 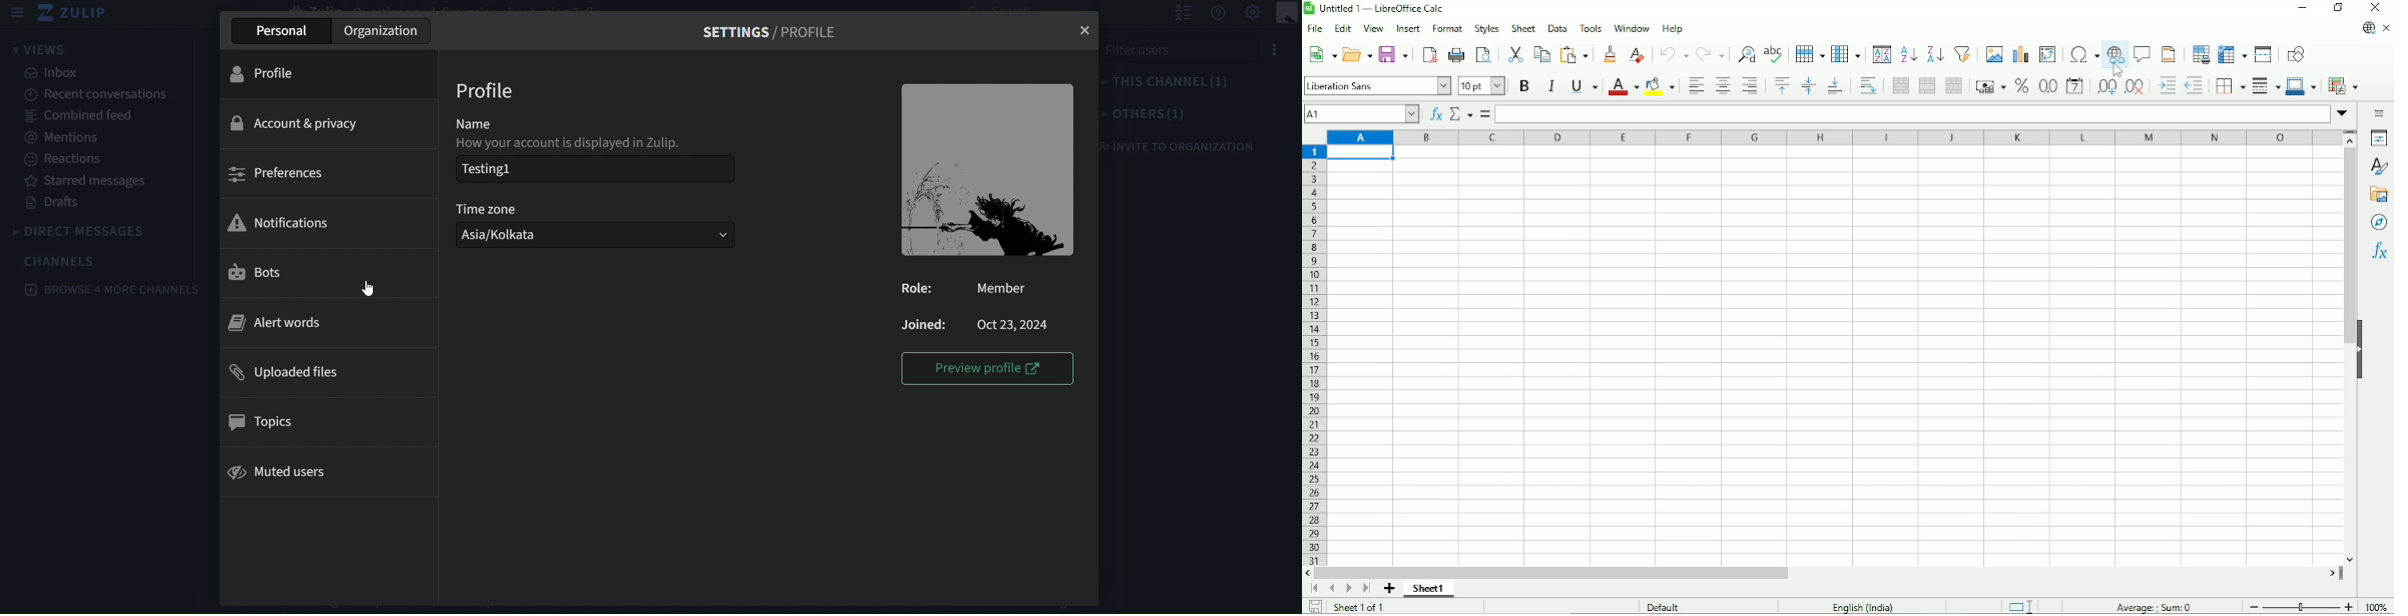 I want to click on Toggle print preview, so click(x=1485, y=54).